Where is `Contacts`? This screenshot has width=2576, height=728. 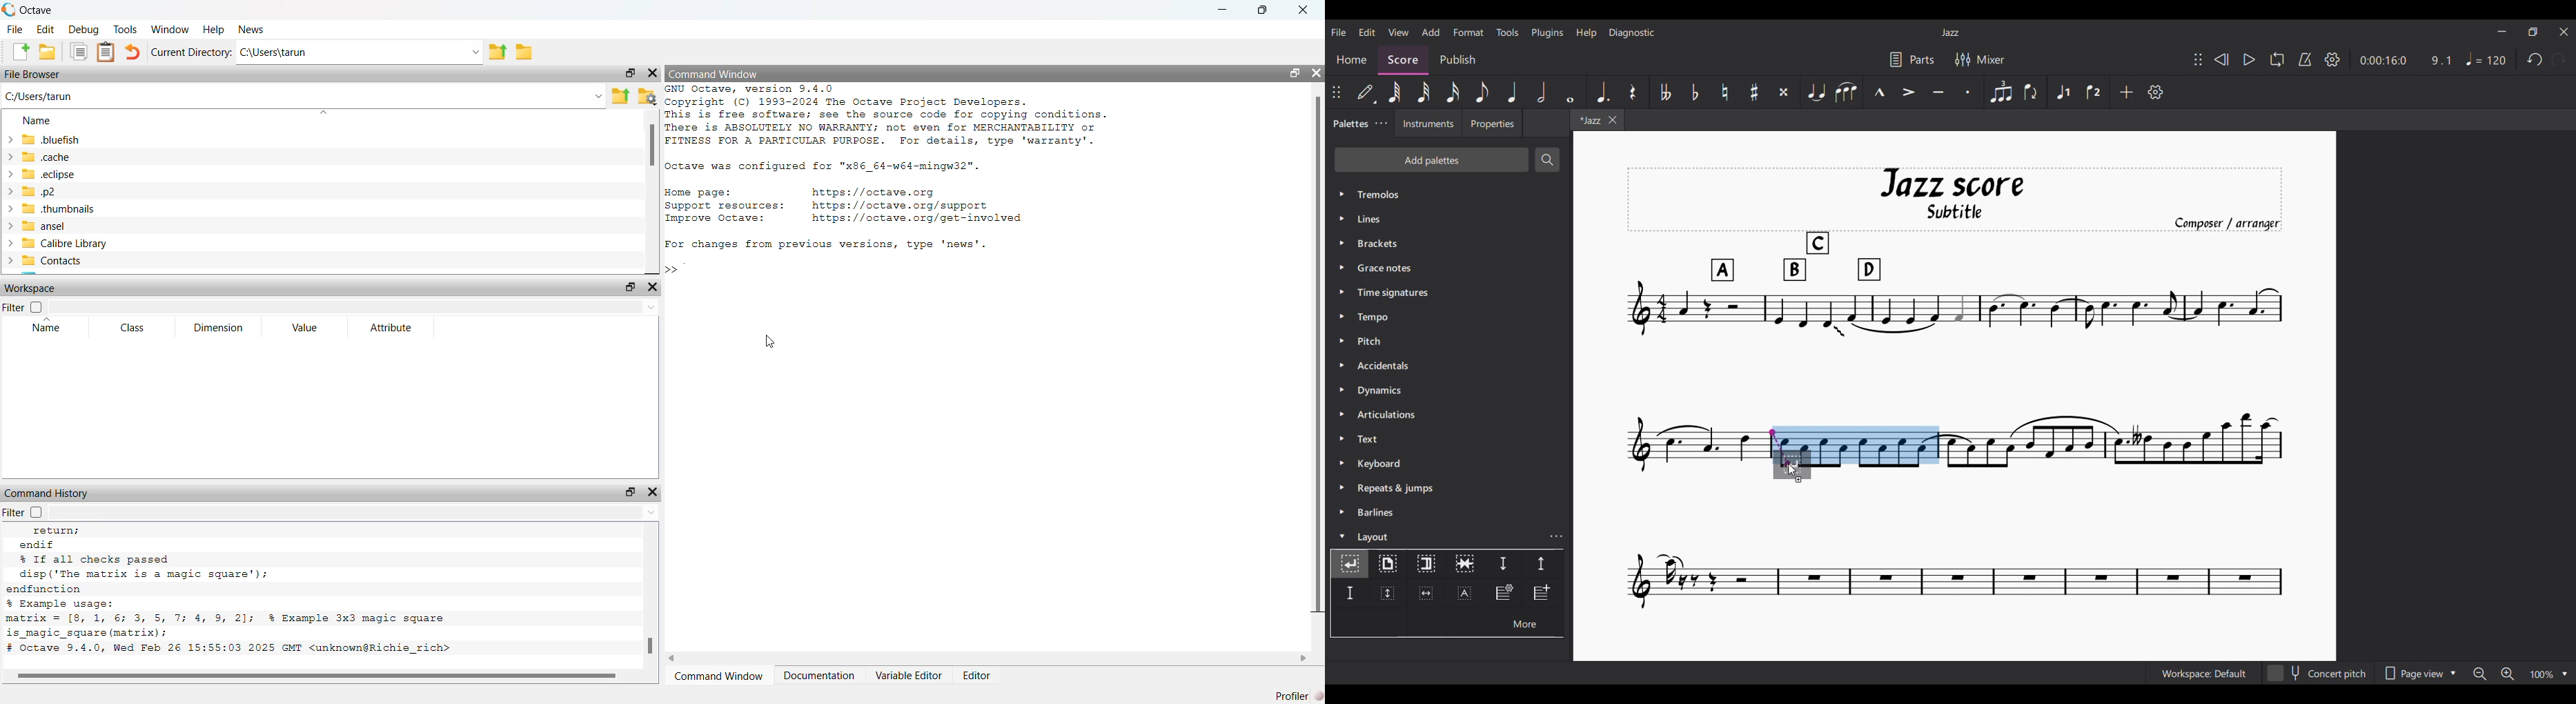 Contacts is located at coordinates (45, 261).